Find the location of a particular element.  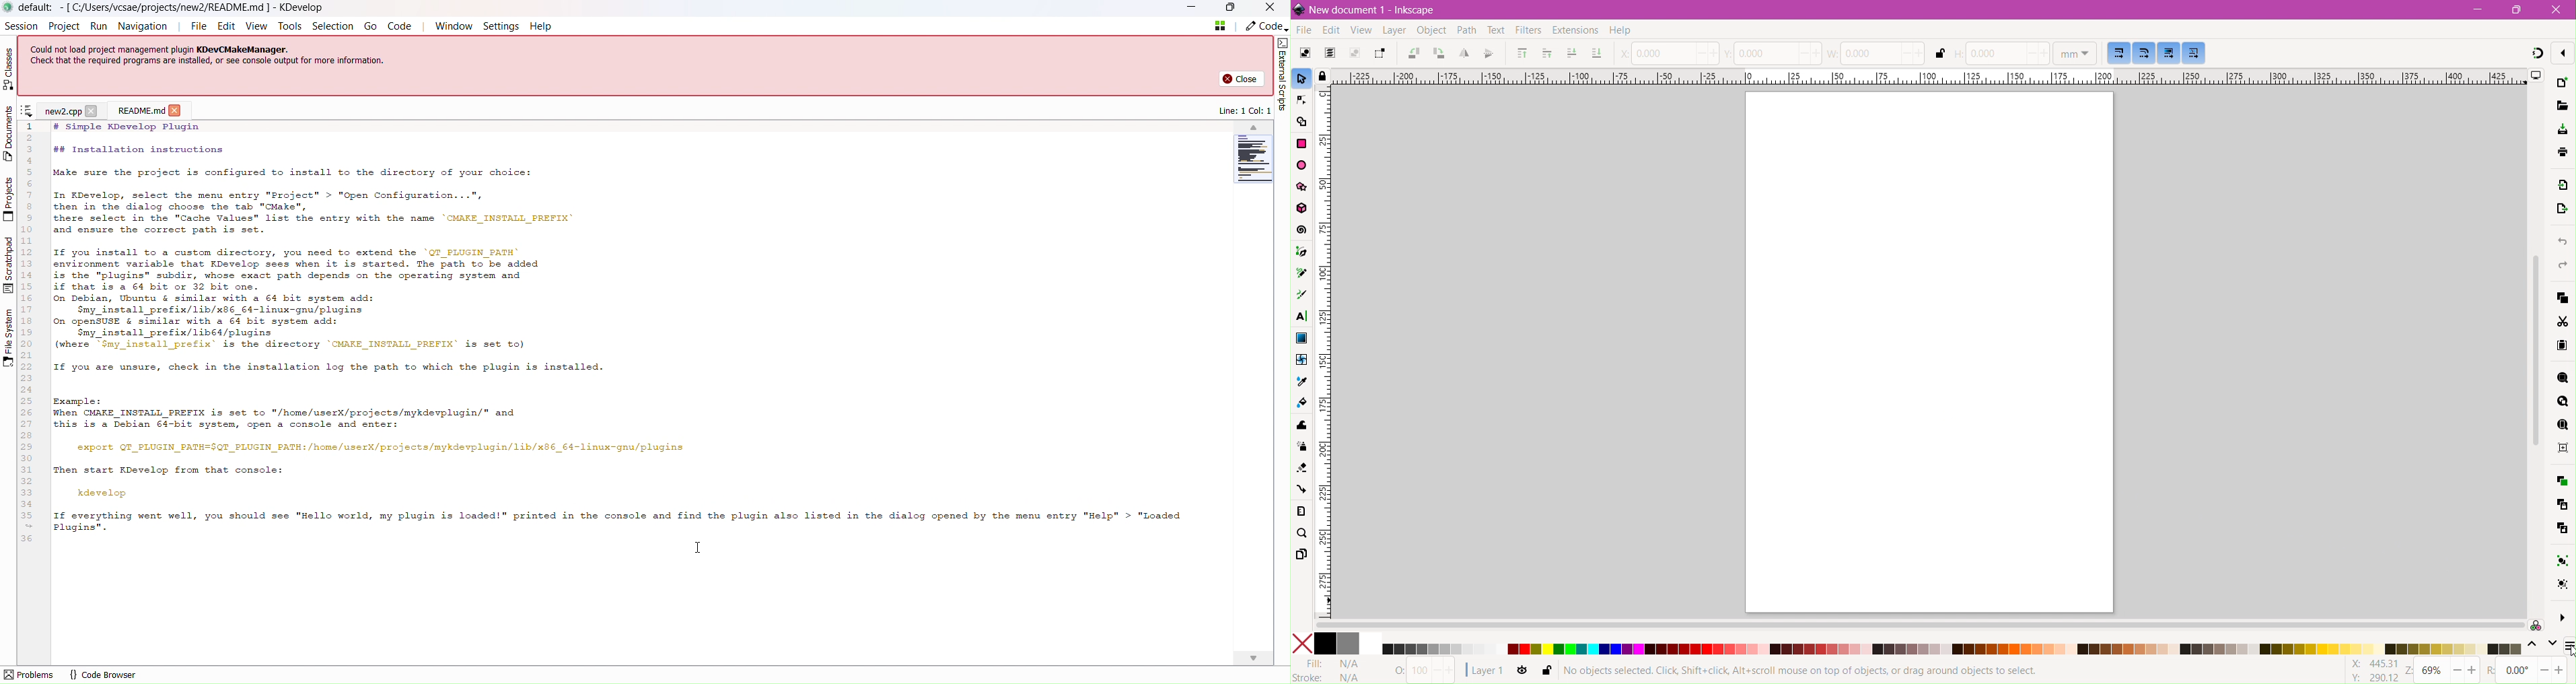

Horizontal Scroll Bar is located at coordinates (1917, 625).